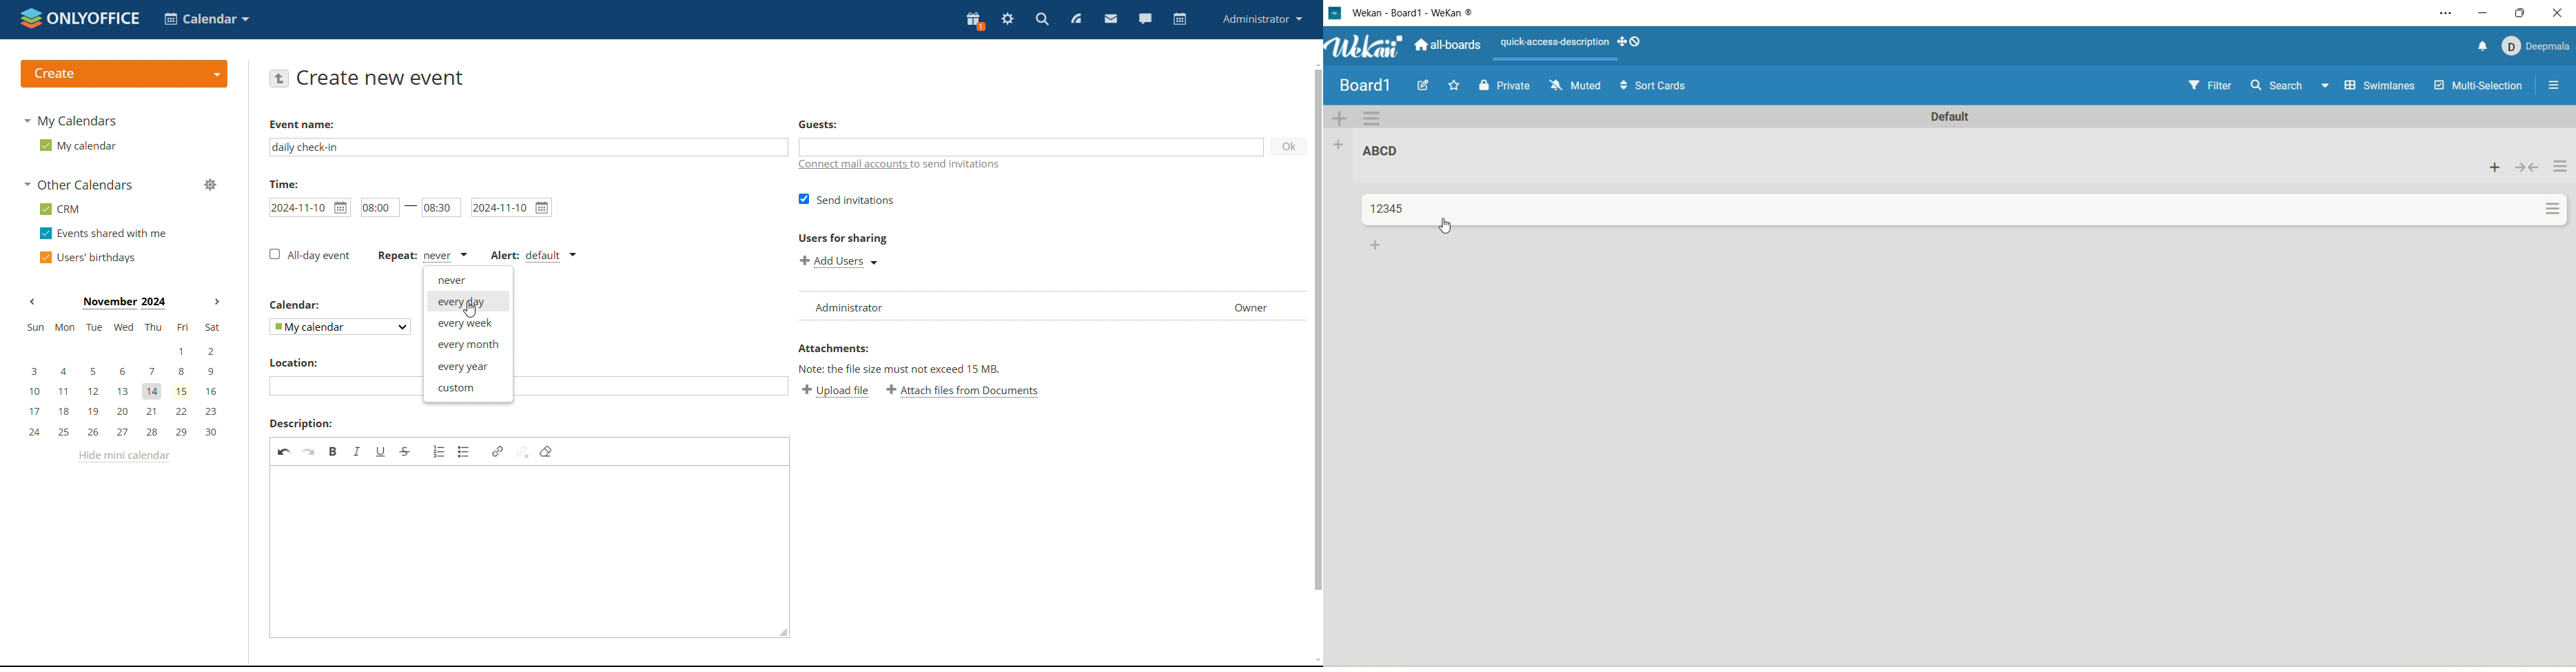 The image size is (2576, 672). I want to click on all boards, so click(1447, 47).